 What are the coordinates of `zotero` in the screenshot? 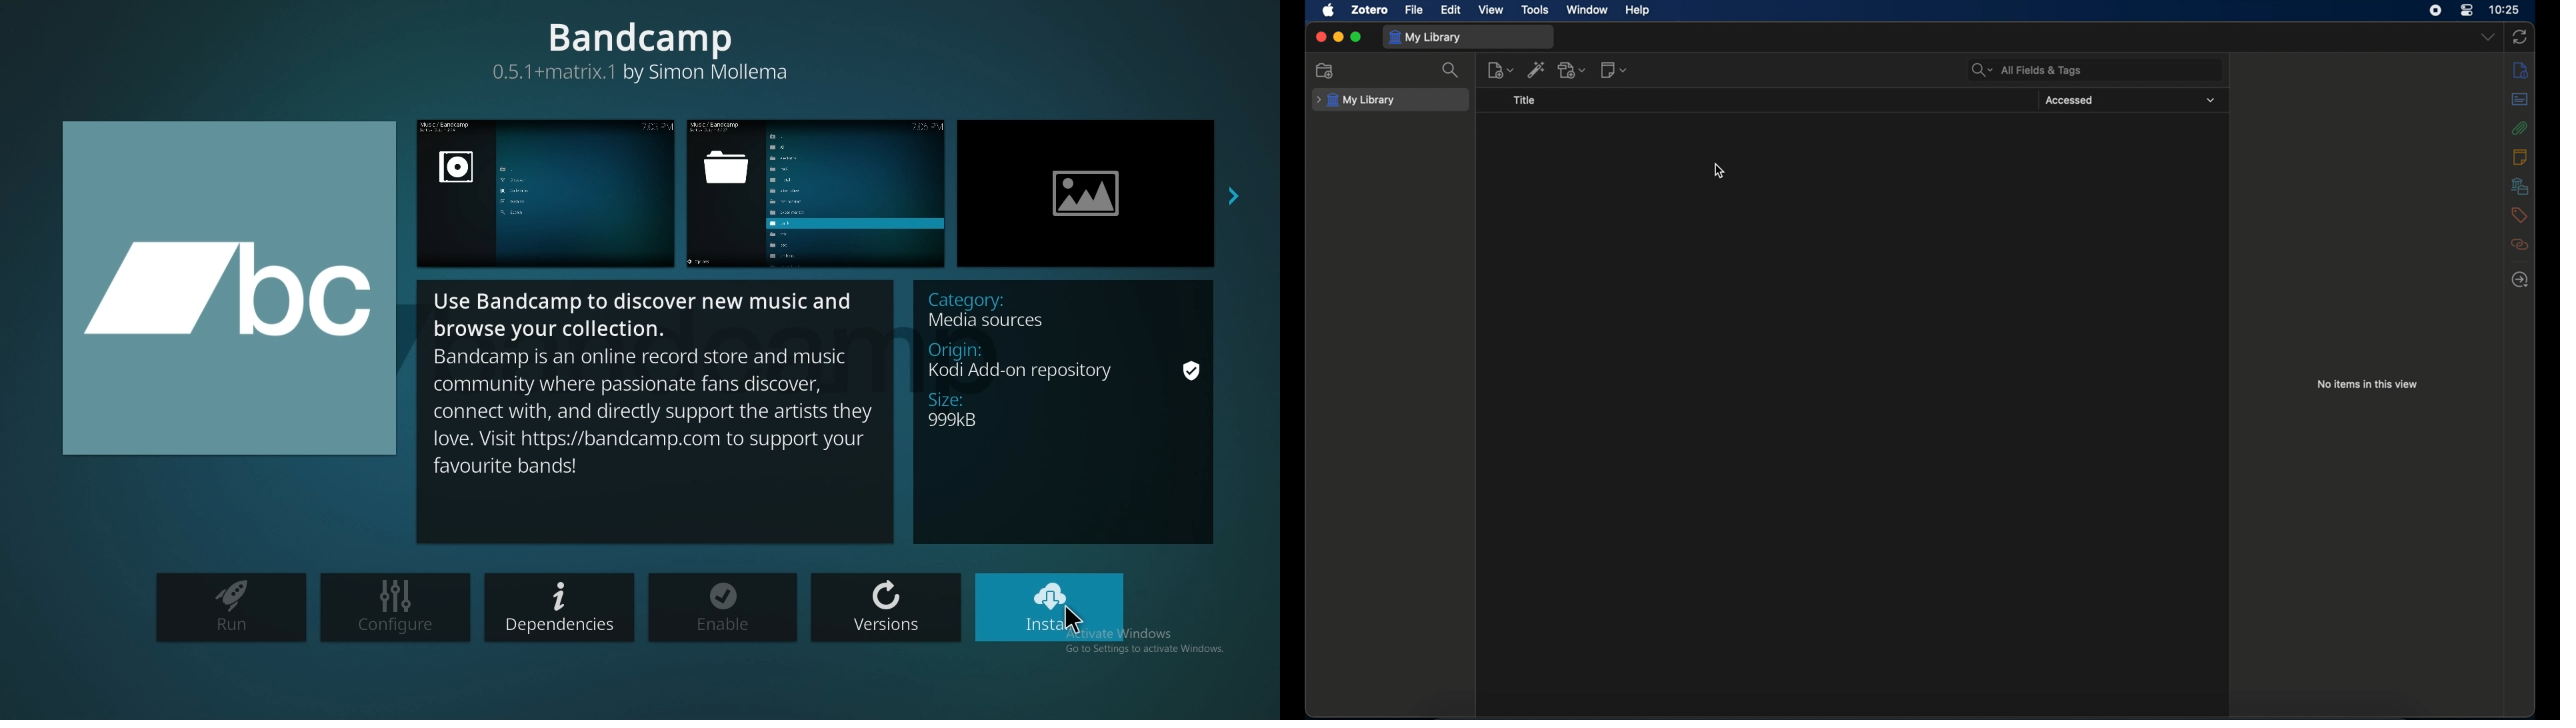 It's located at (1369, 10).